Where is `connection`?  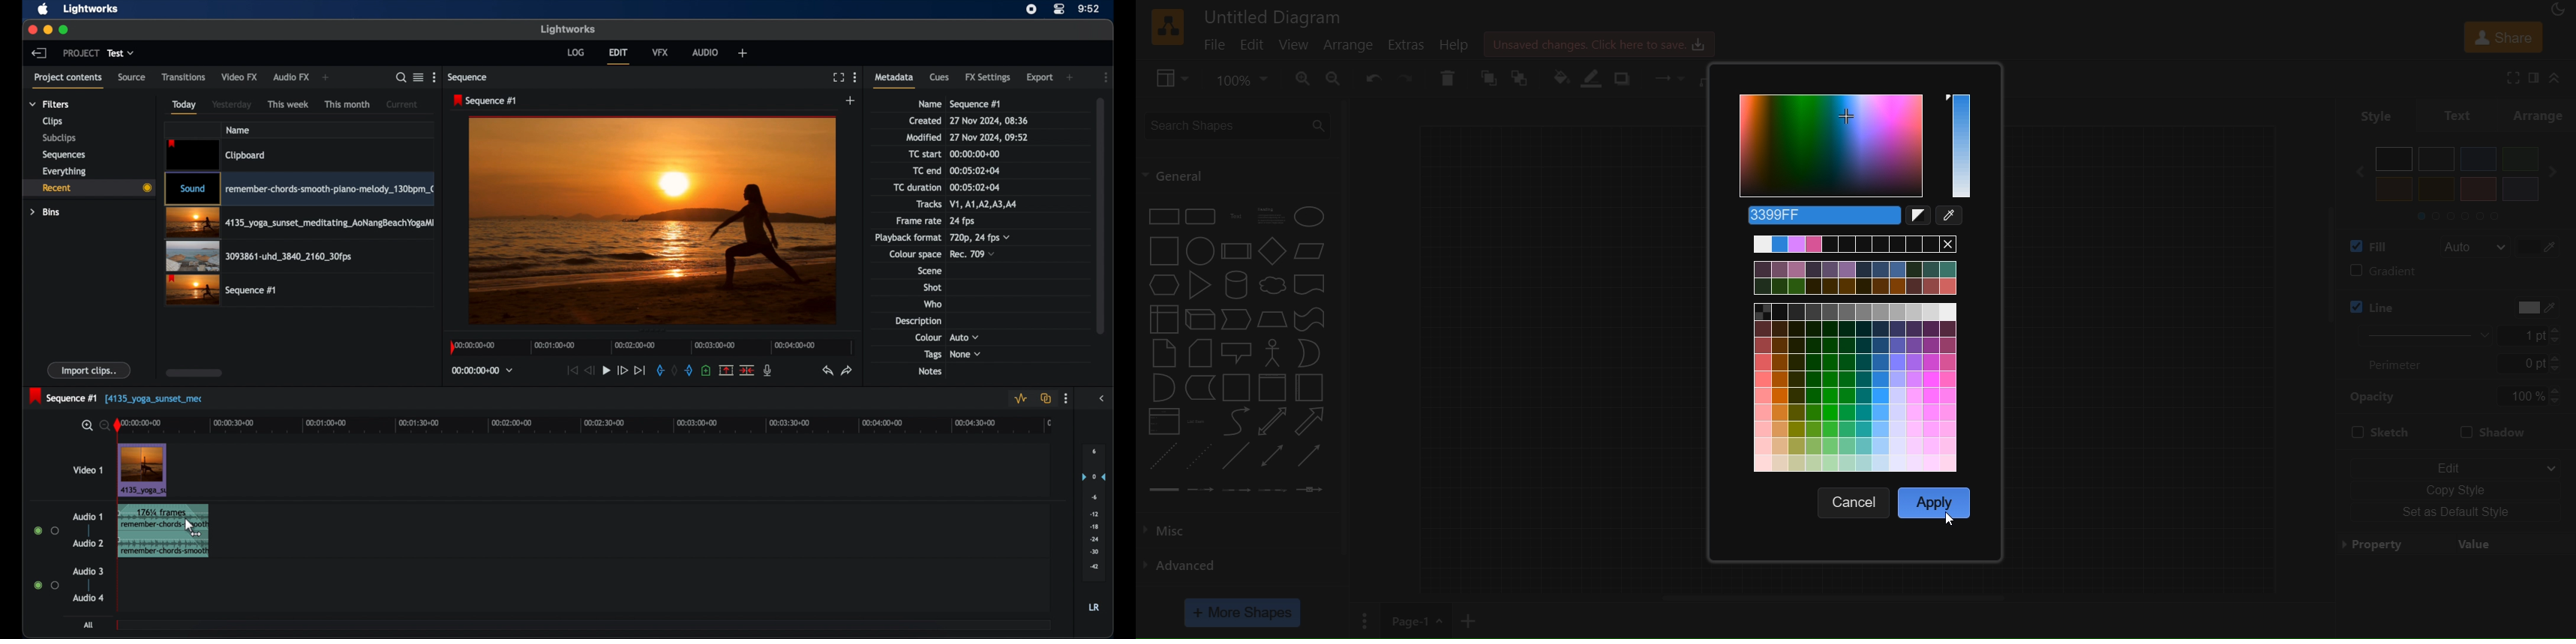
connection is located at coordinates (1665, 75).